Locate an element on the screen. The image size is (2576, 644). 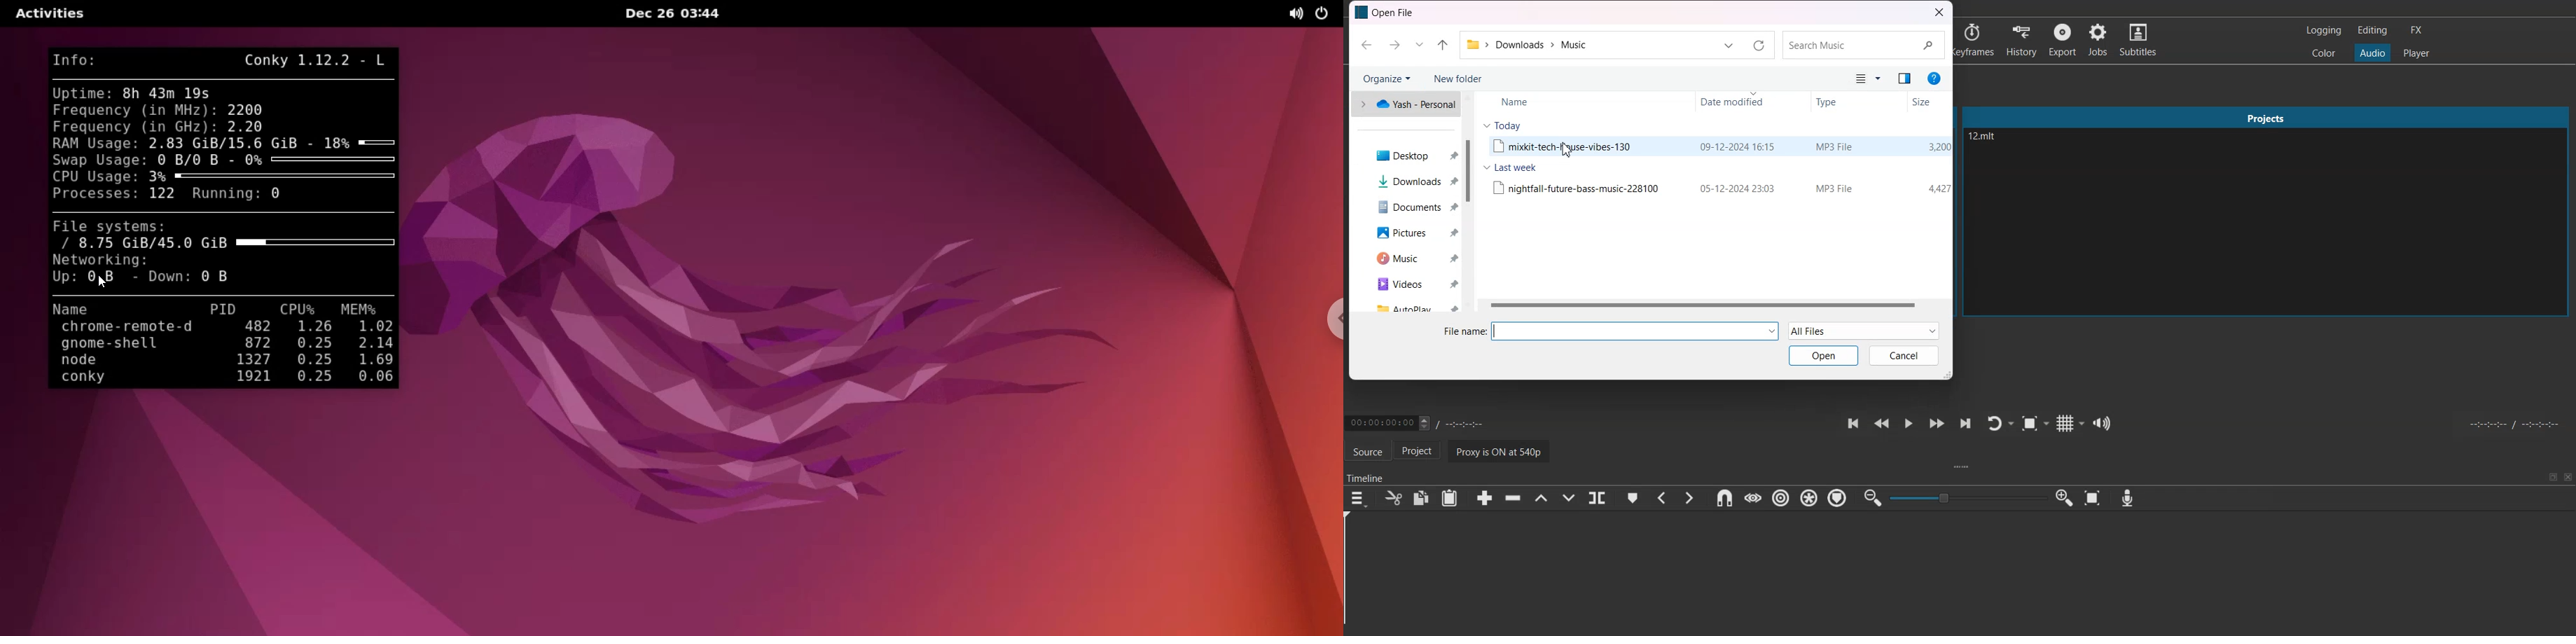
Create marker is located at coordinates (1632, 498).